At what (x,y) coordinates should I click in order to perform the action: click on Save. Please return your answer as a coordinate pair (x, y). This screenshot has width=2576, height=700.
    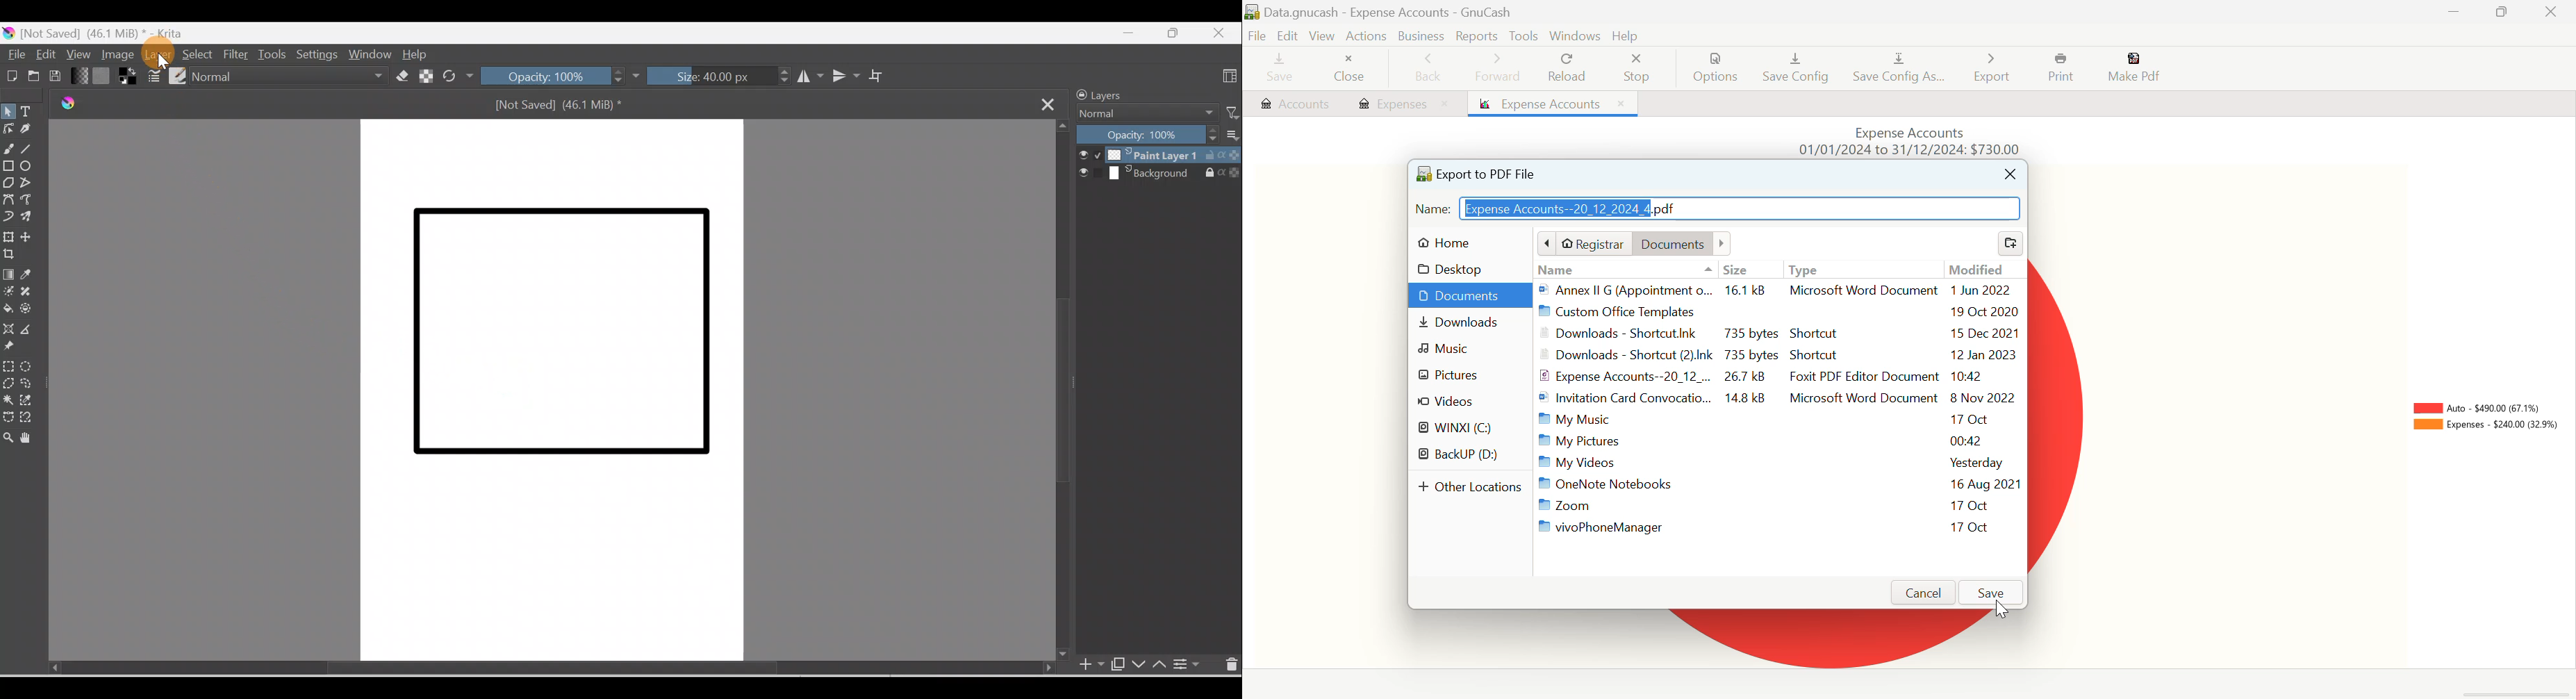
    Looking at the image, I should click on (1992, 592).